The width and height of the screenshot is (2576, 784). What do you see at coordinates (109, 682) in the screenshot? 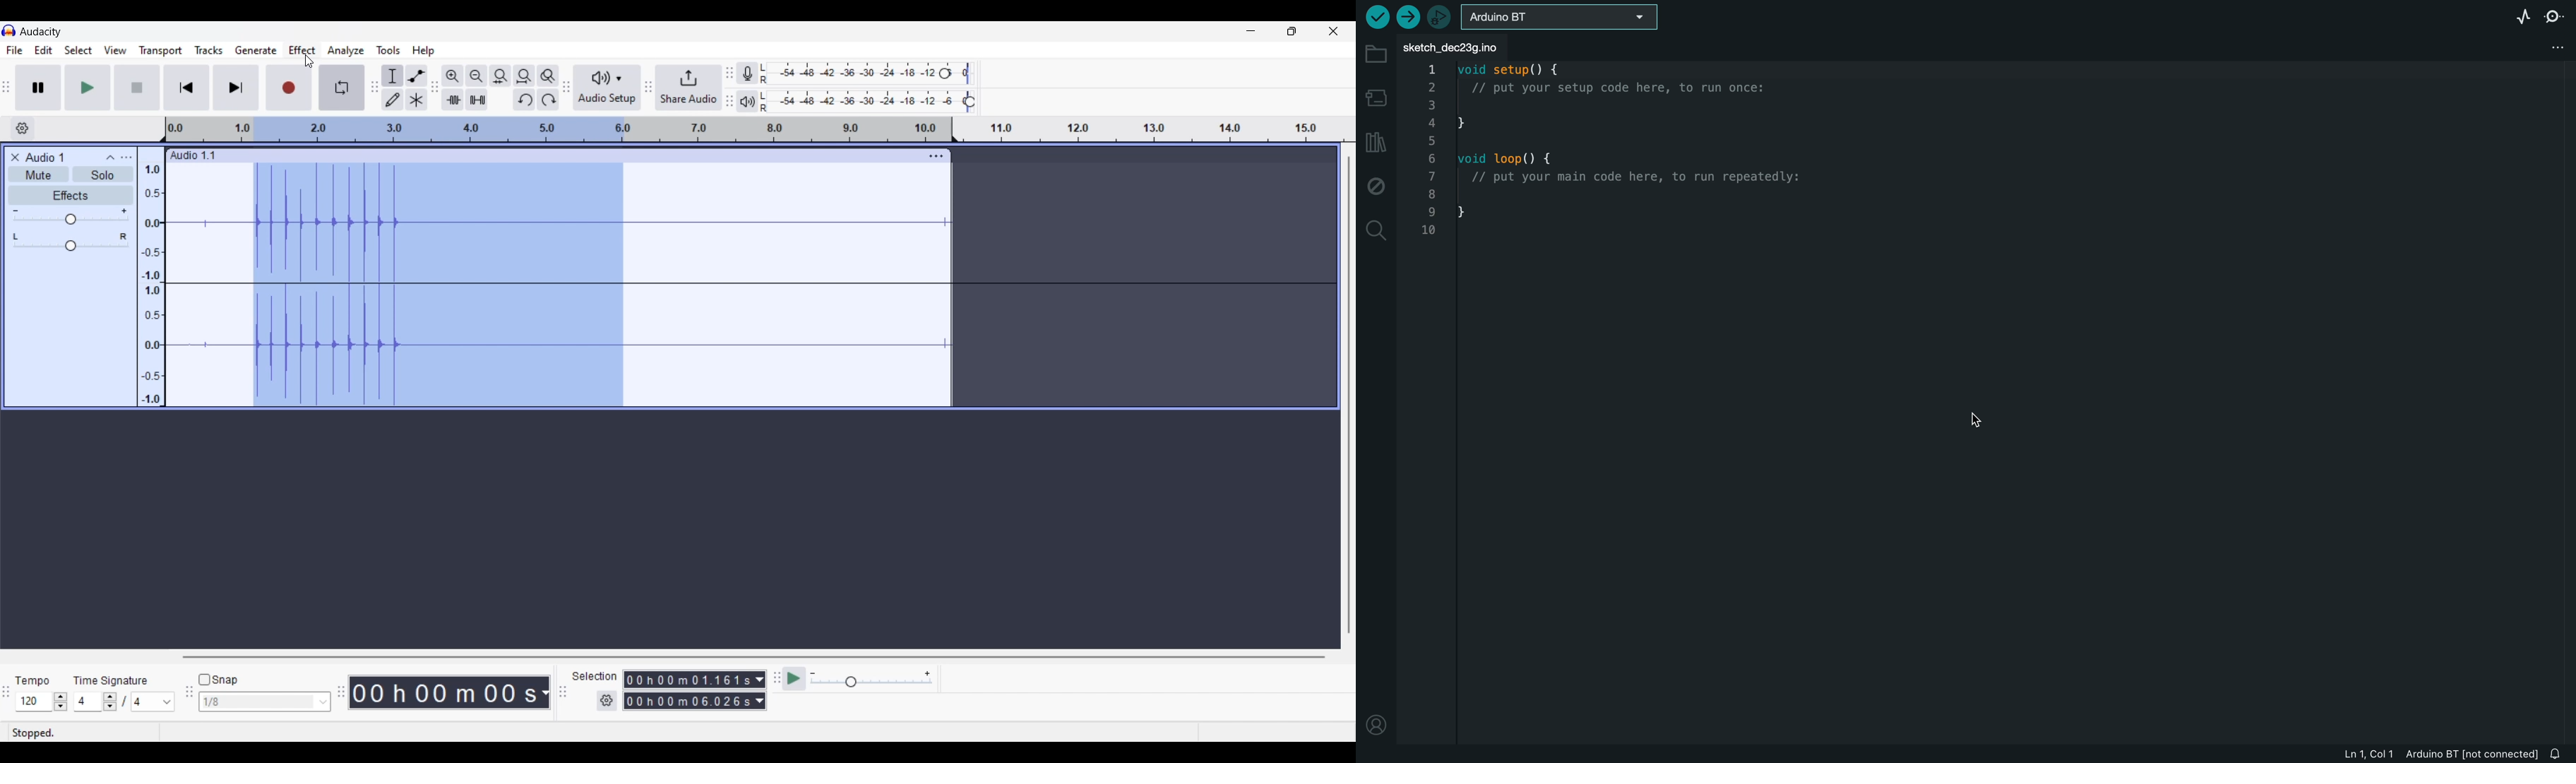
I see `time signature` at bounding box center [109, 682].